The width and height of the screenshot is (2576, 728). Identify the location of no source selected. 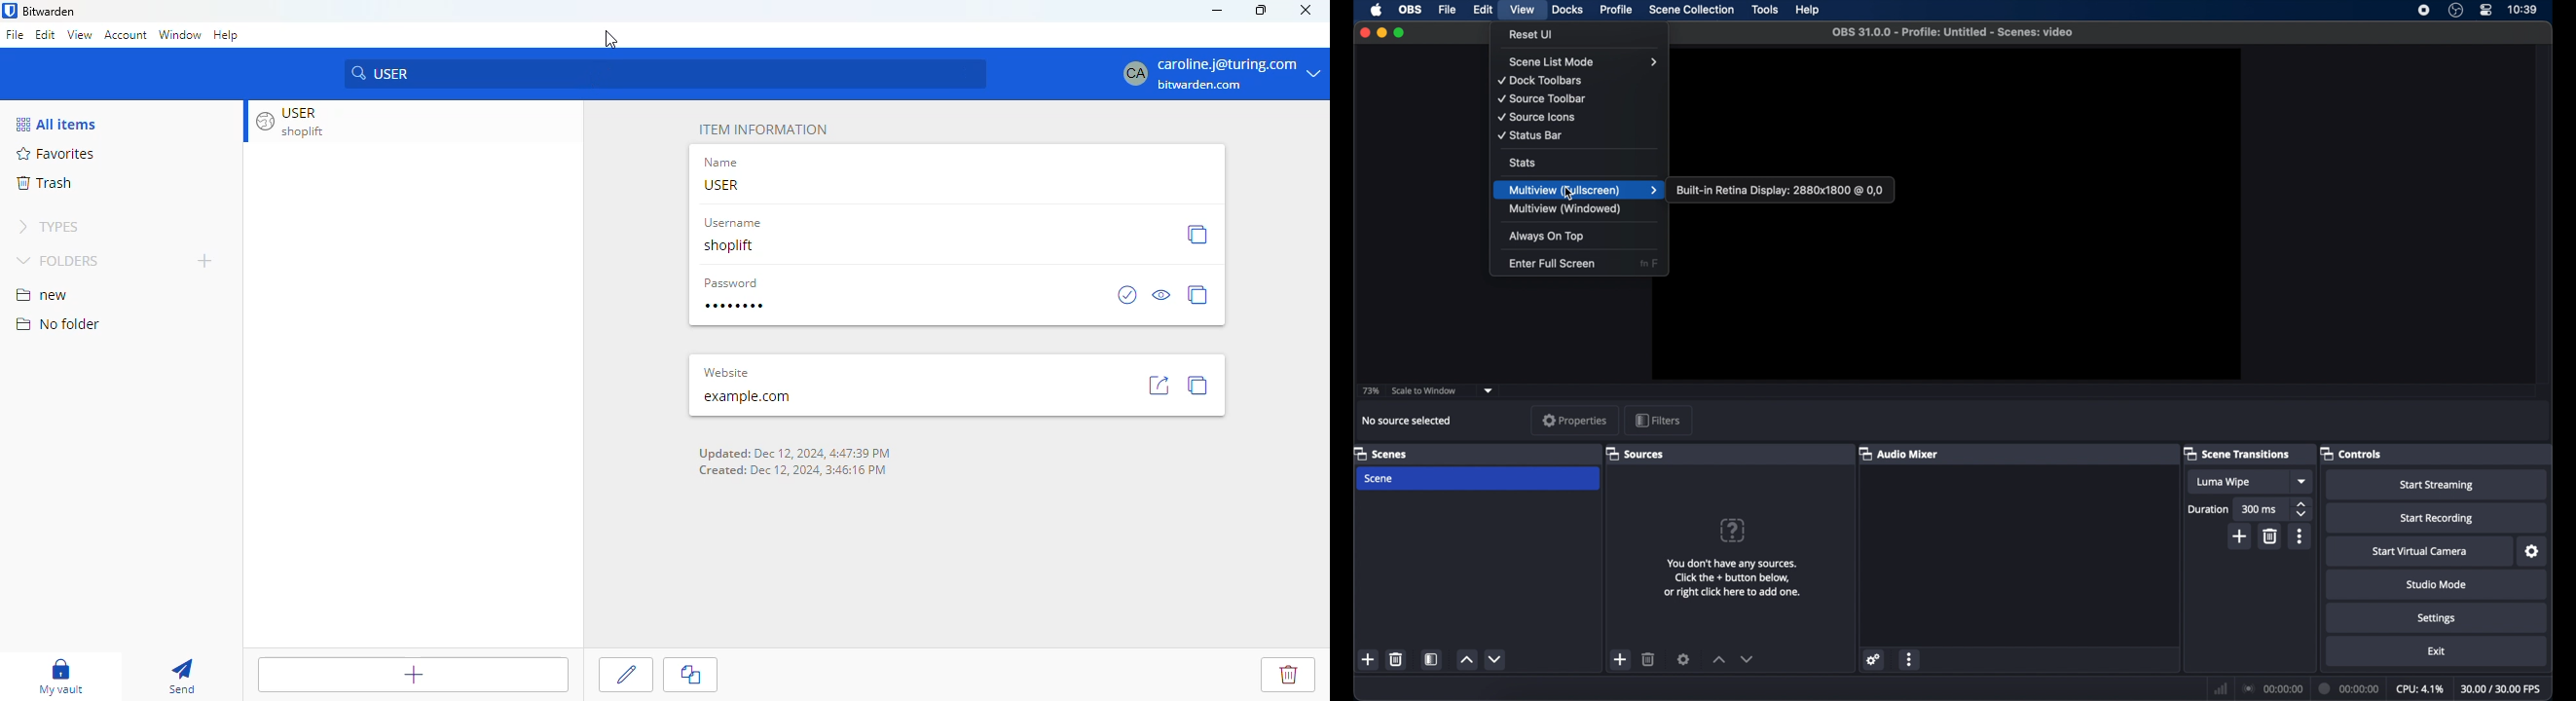
(1406, 421).